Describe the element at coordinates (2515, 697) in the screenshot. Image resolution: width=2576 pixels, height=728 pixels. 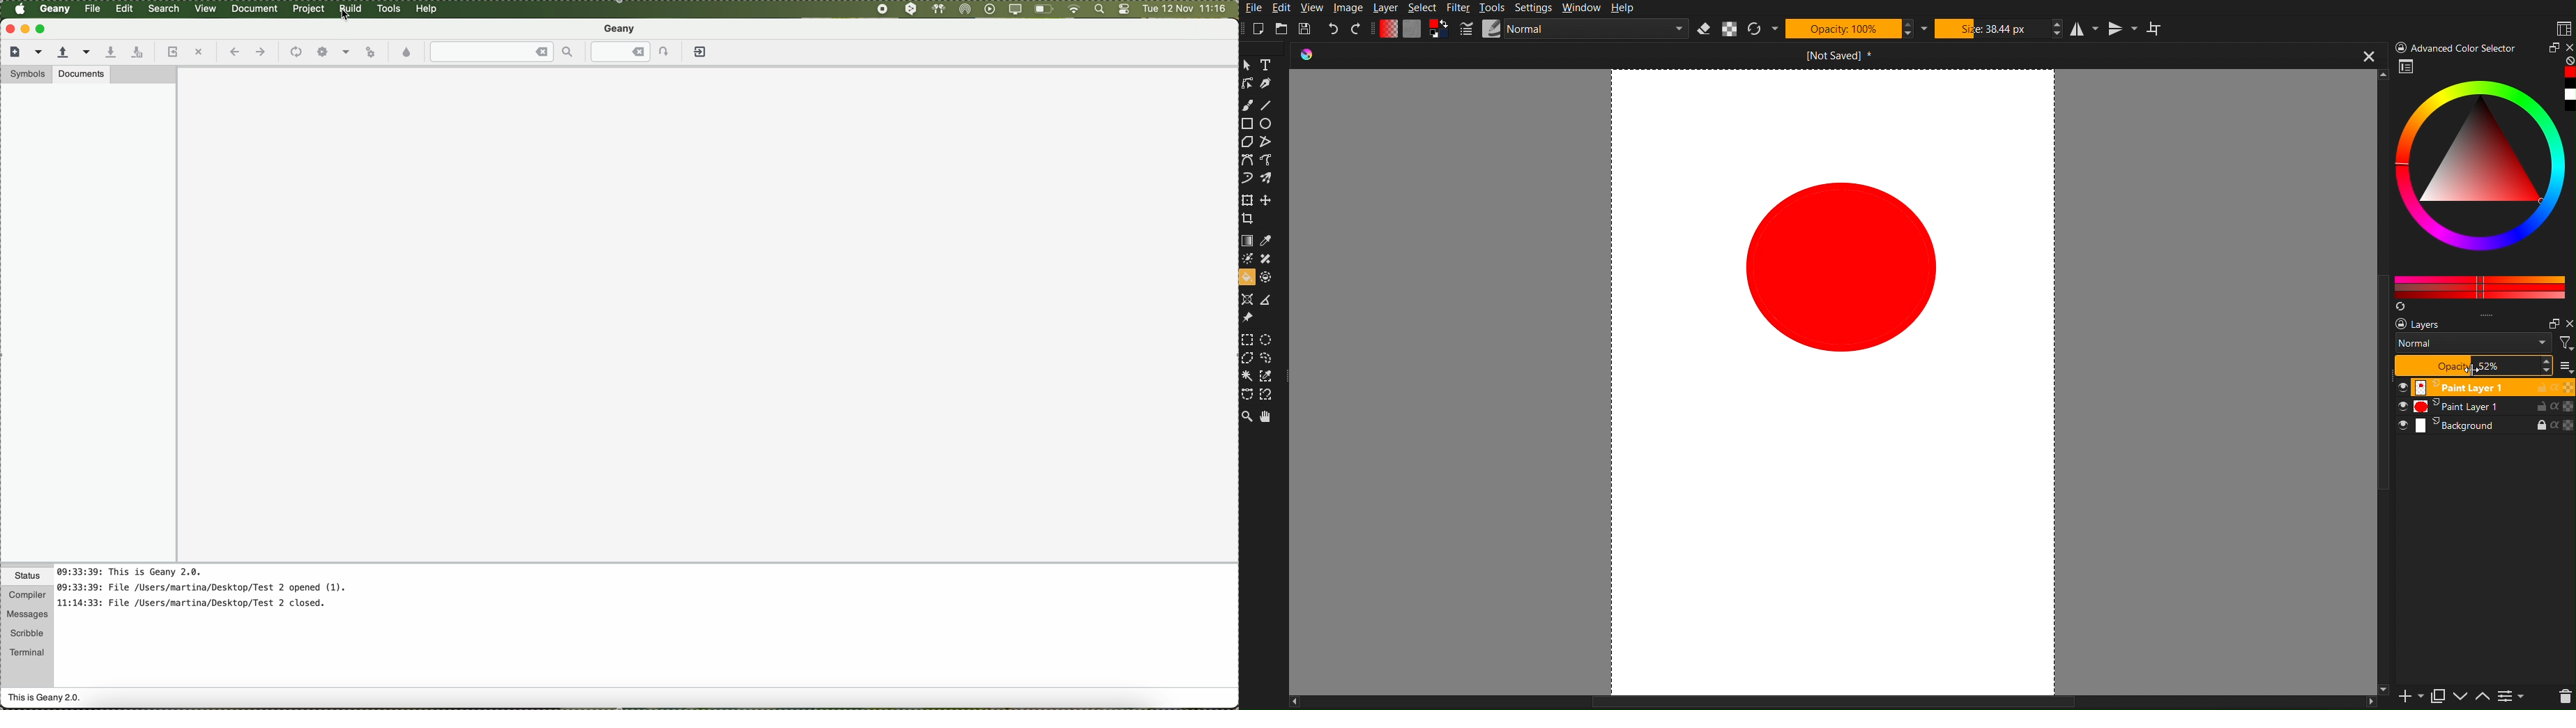
I see `Page list` at that location.